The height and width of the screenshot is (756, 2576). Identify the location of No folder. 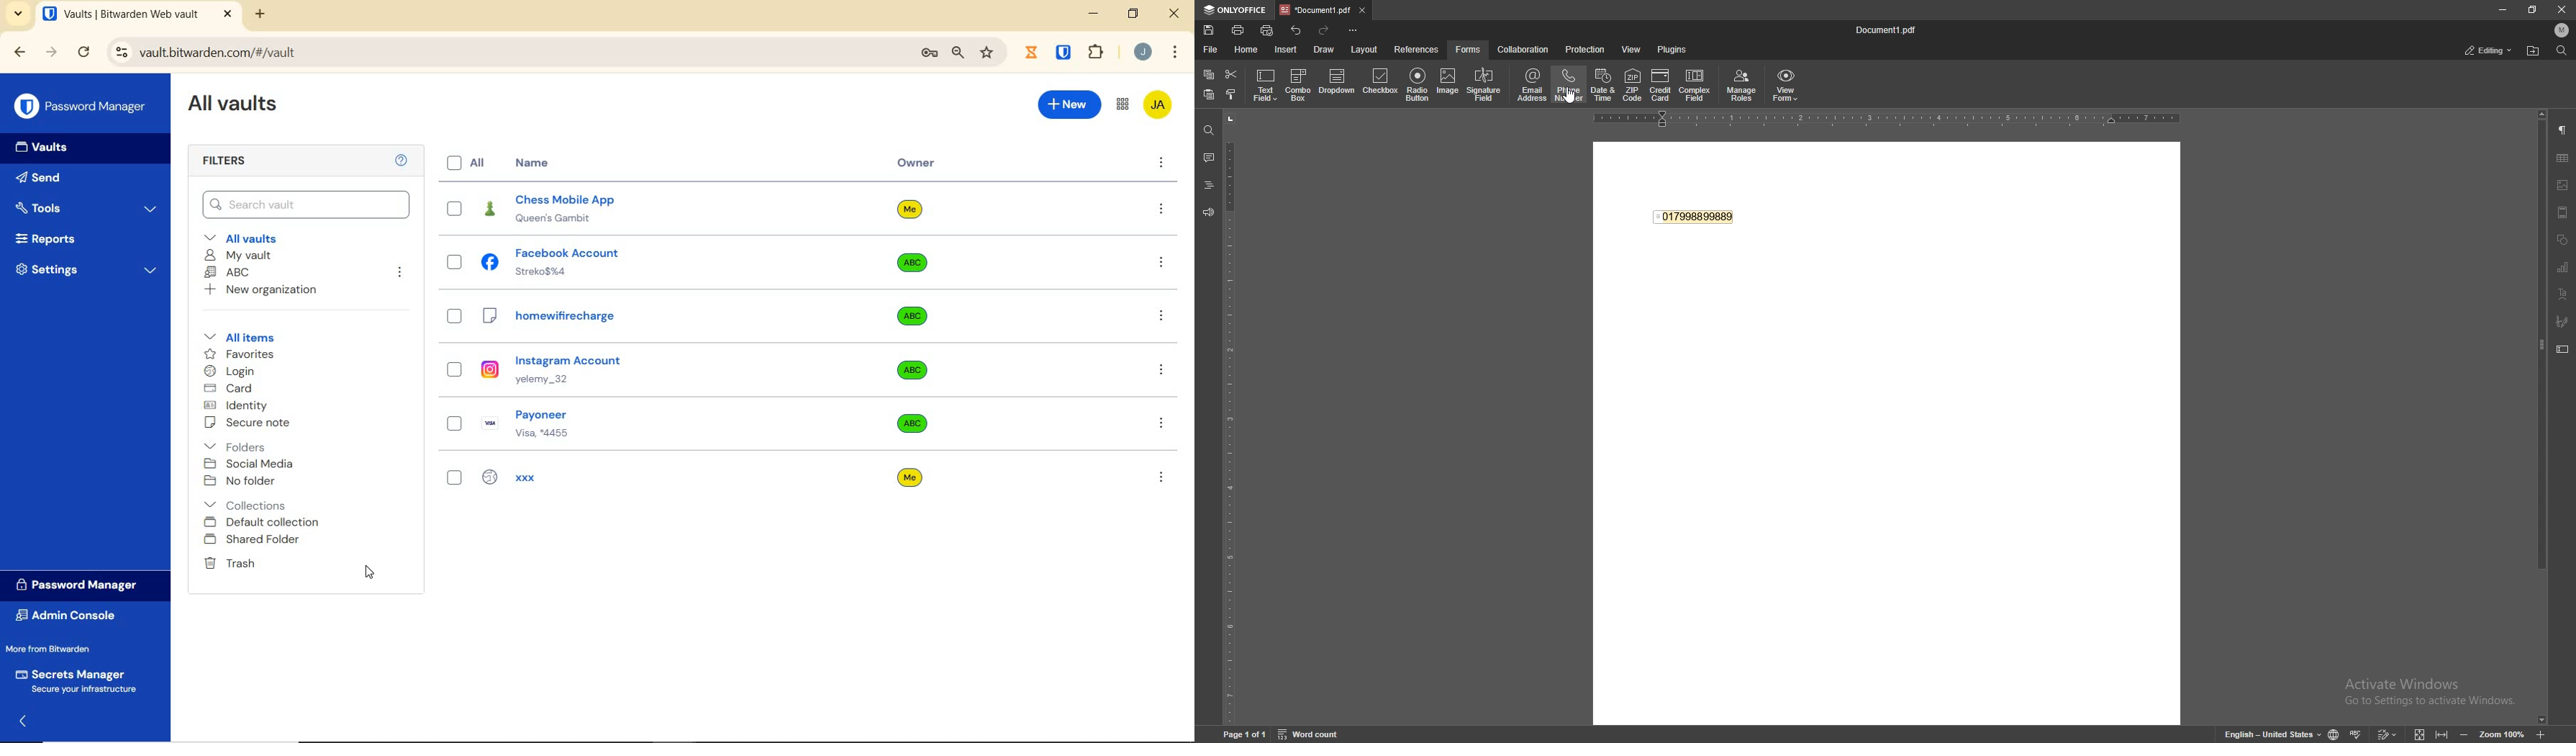
(244, 482).